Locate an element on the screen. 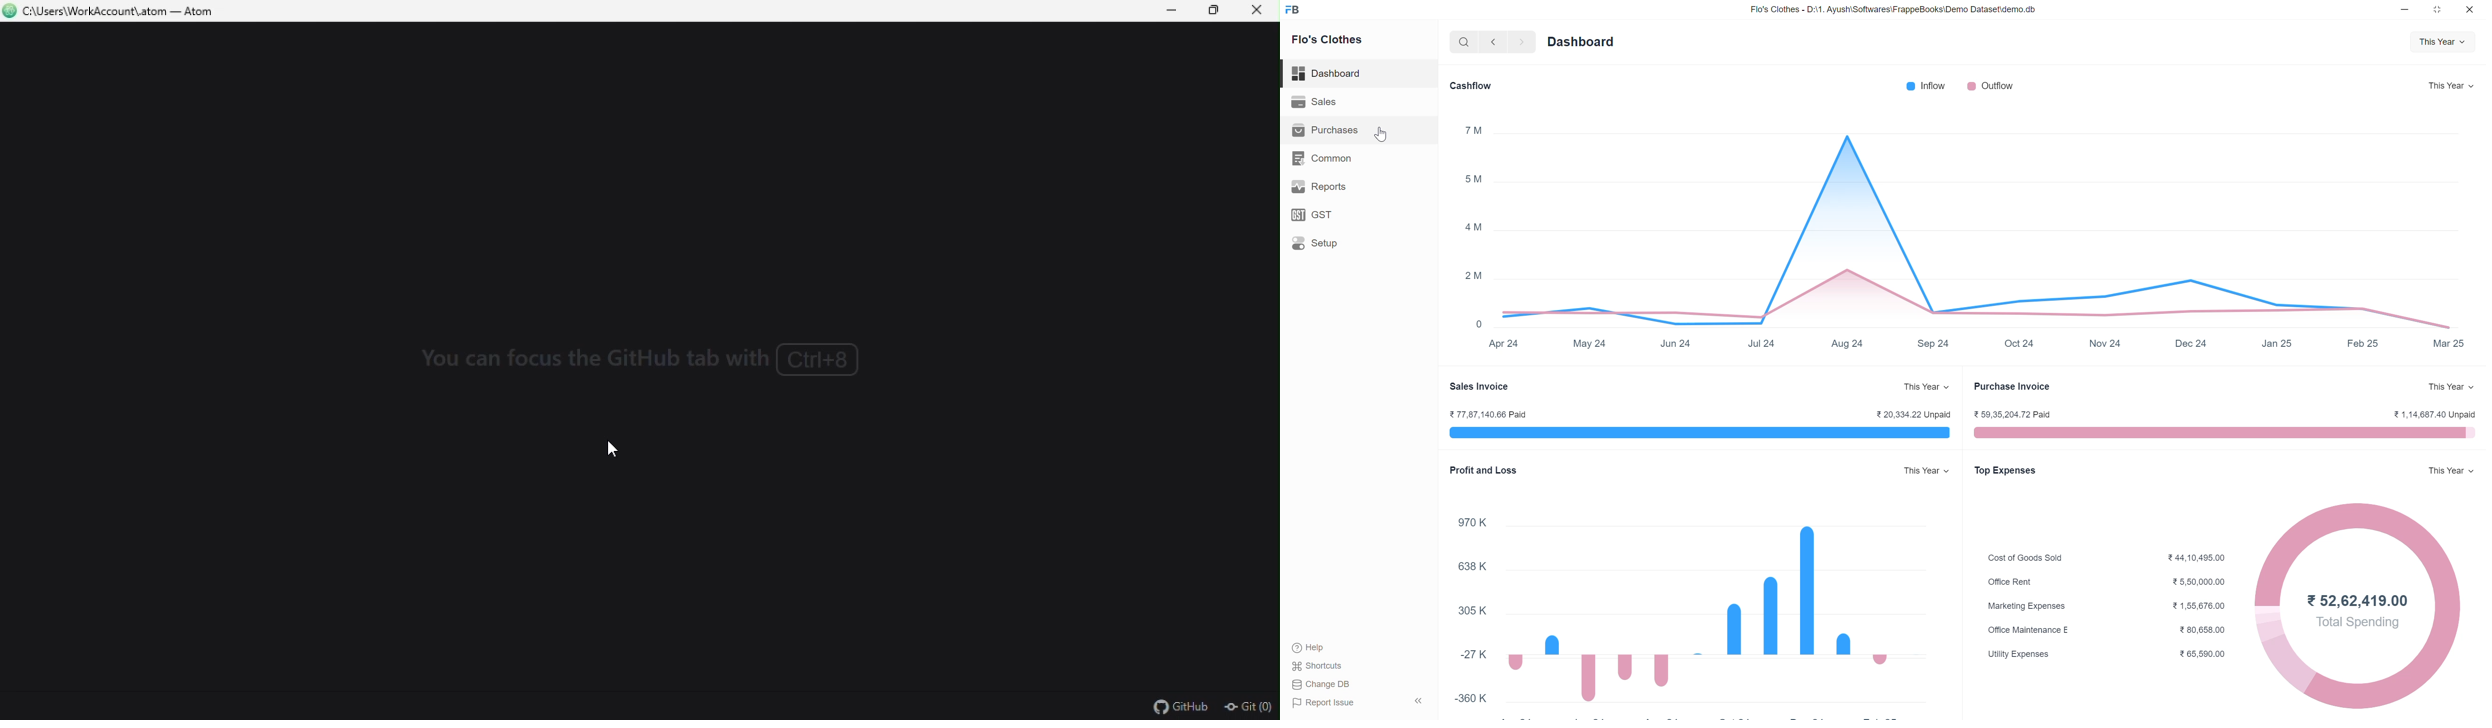 The image size is (2492, 728). 7 M is located at coordinates (1474, 131).